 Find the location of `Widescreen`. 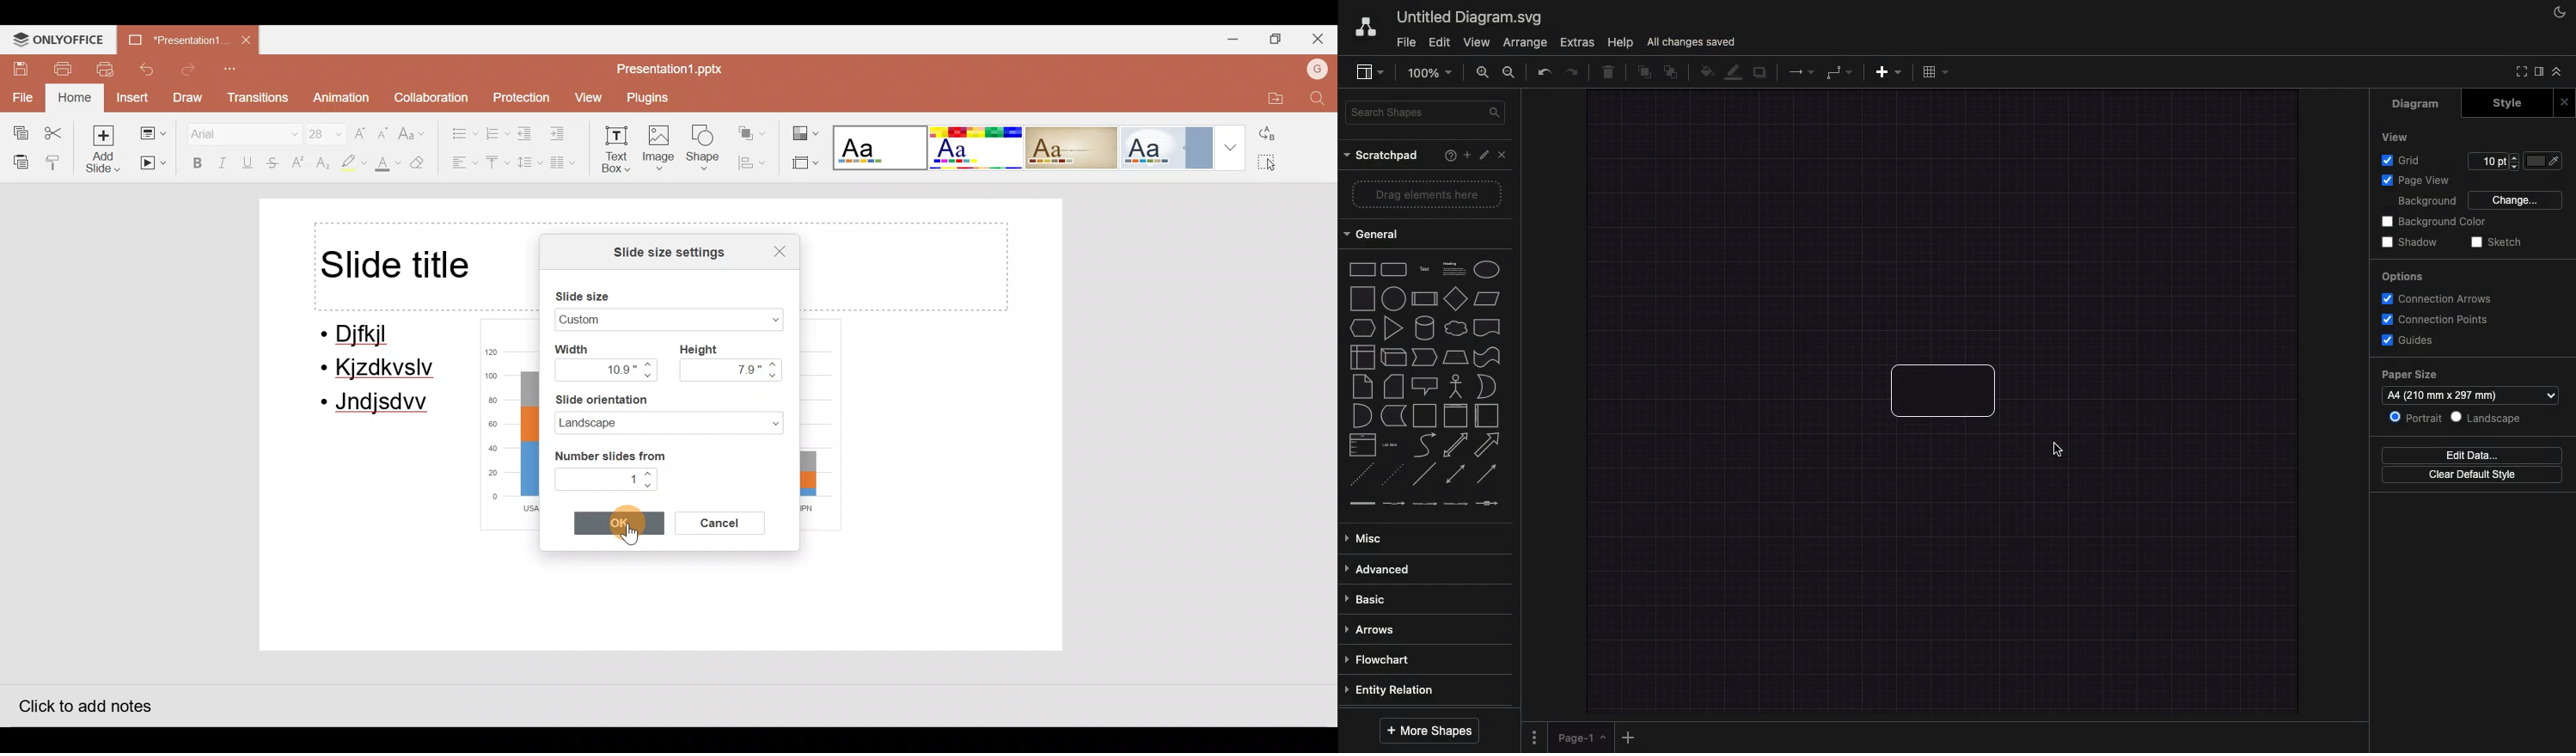

Widescreen is located at coordinates (624, 319).